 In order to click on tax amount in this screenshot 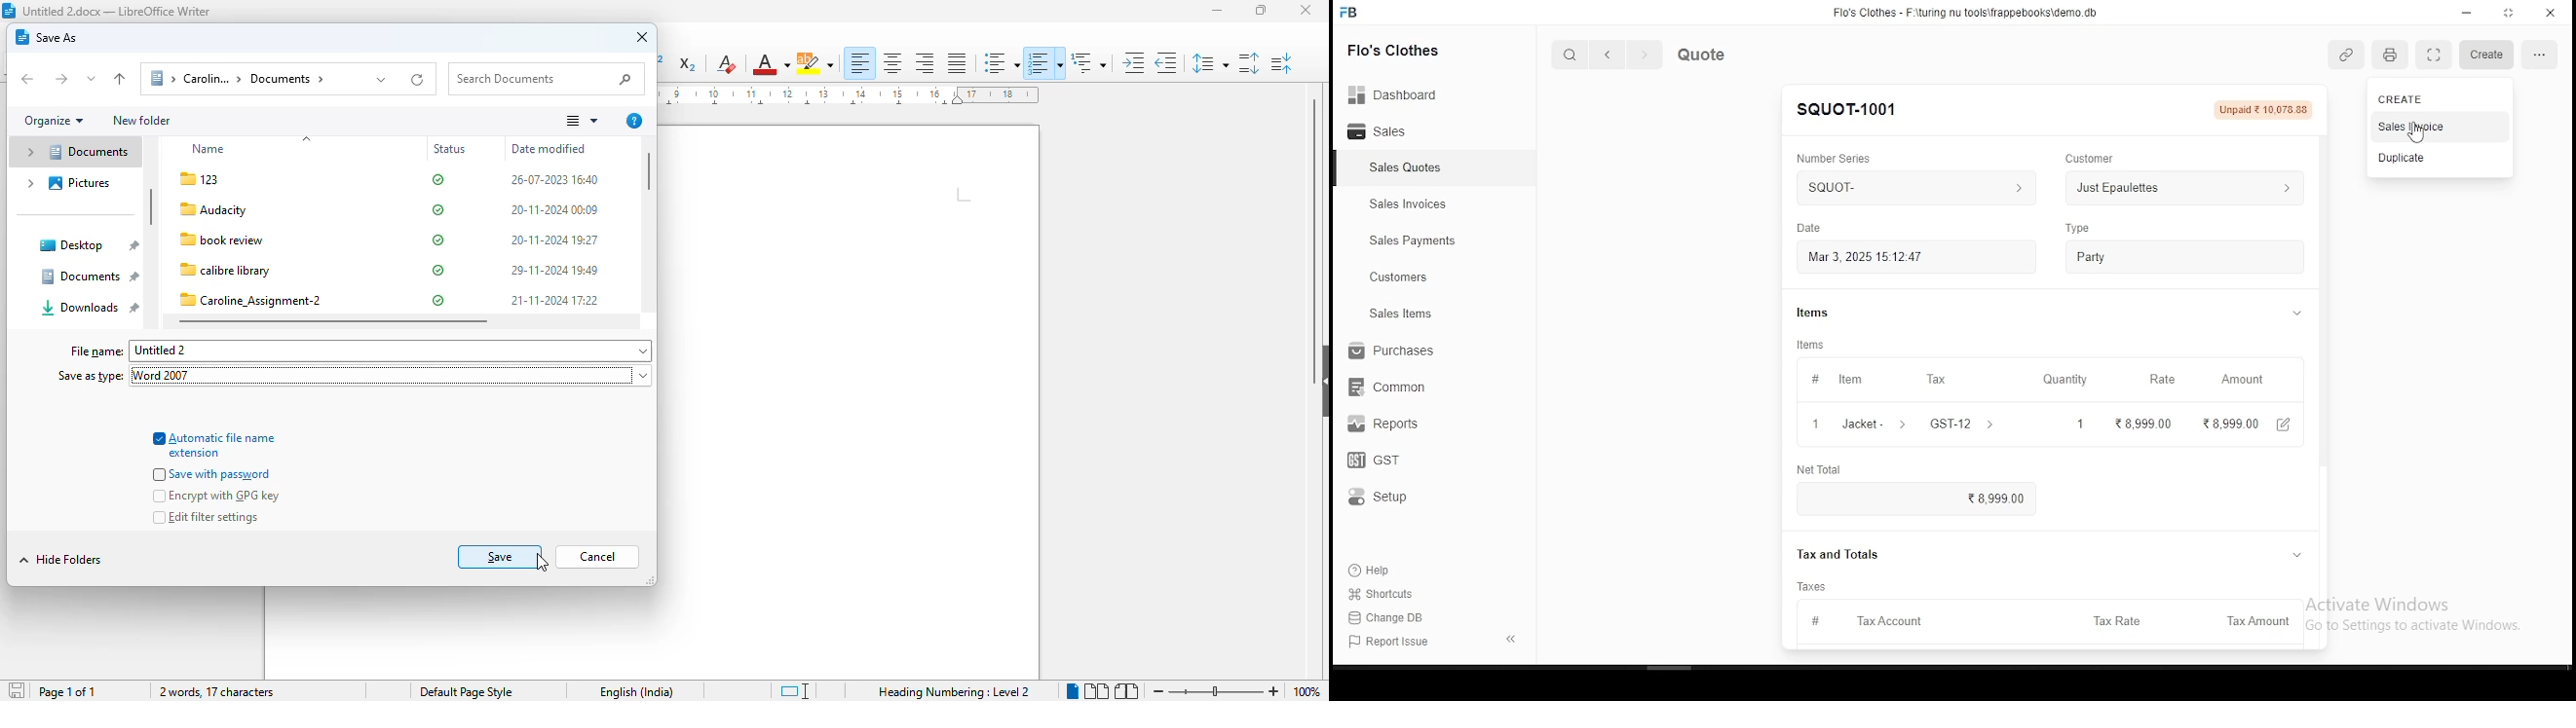, I will do `click(2254, 619)`.